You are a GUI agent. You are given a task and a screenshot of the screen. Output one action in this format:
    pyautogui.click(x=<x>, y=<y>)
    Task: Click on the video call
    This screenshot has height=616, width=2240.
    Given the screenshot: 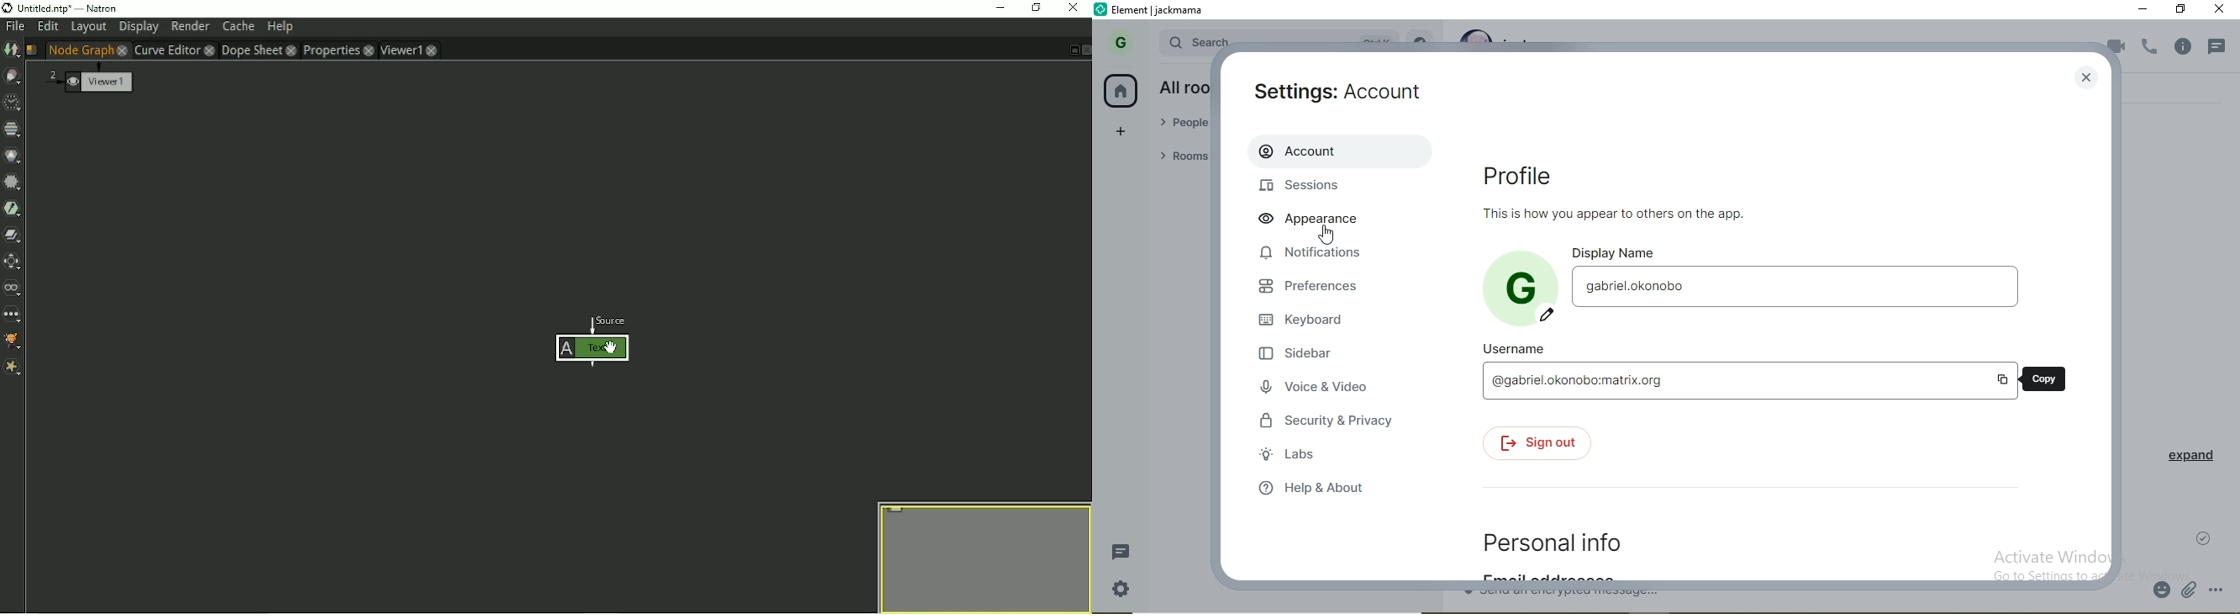 What is the action you would take?
    pyautogui.click(x=2116, y=49)
    